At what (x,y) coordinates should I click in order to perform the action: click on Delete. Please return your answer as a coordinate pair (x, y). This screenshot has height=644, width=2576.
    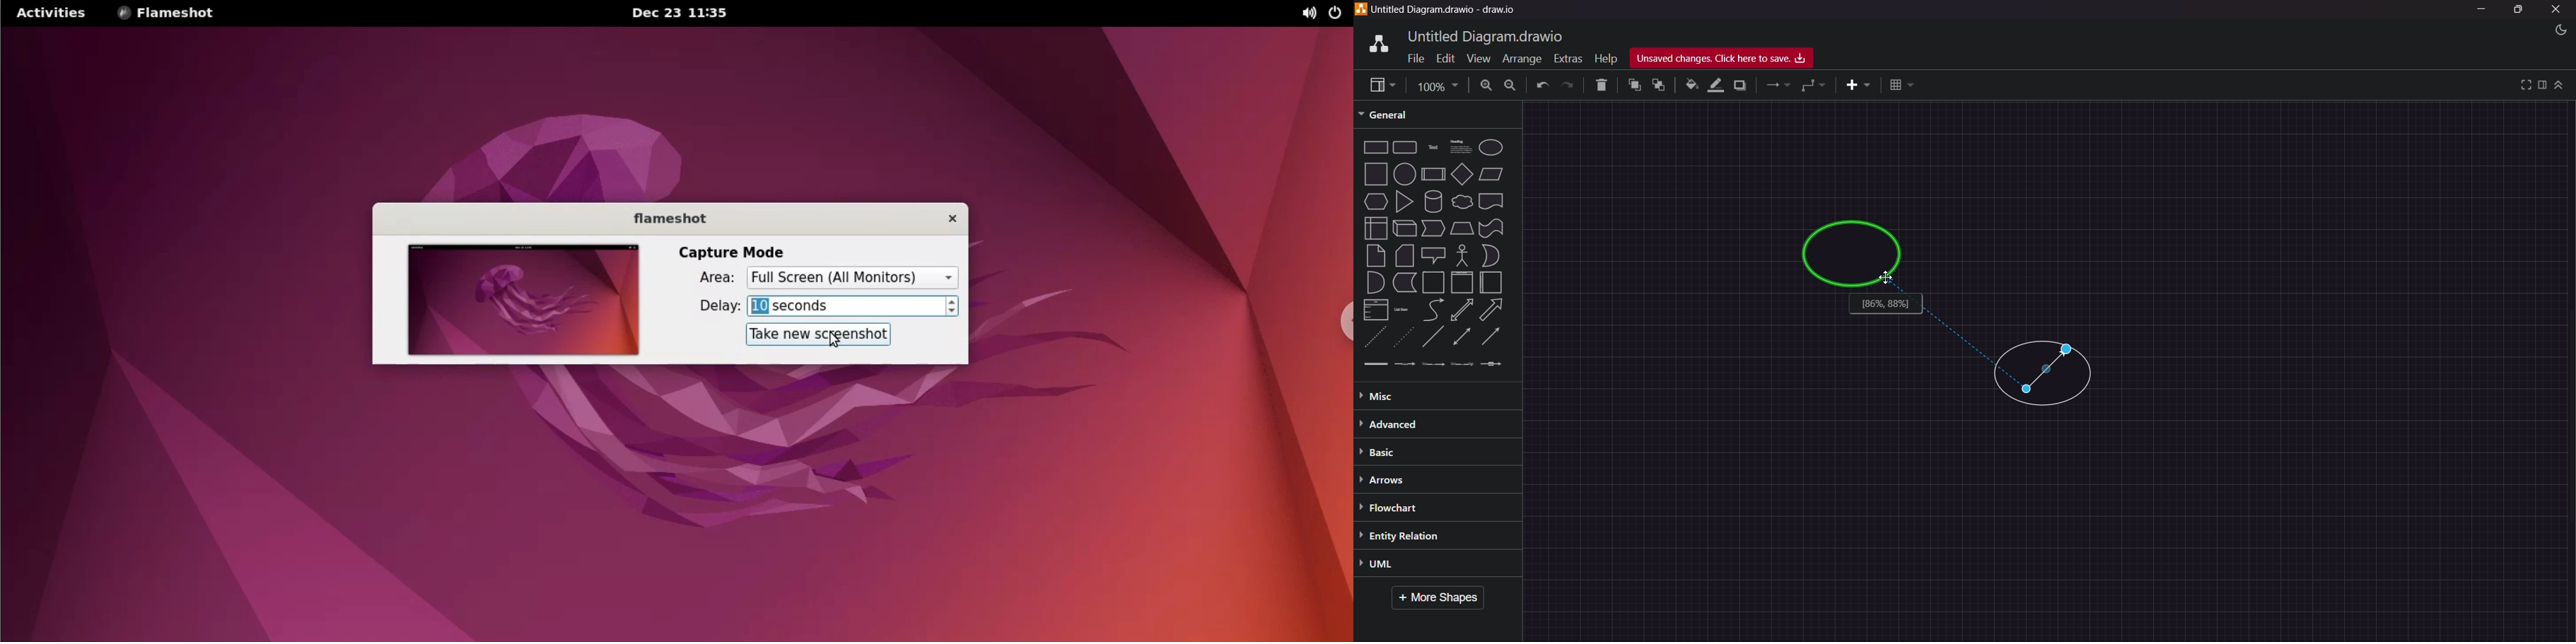
    Looking at the image, I should click on (1599, 85).